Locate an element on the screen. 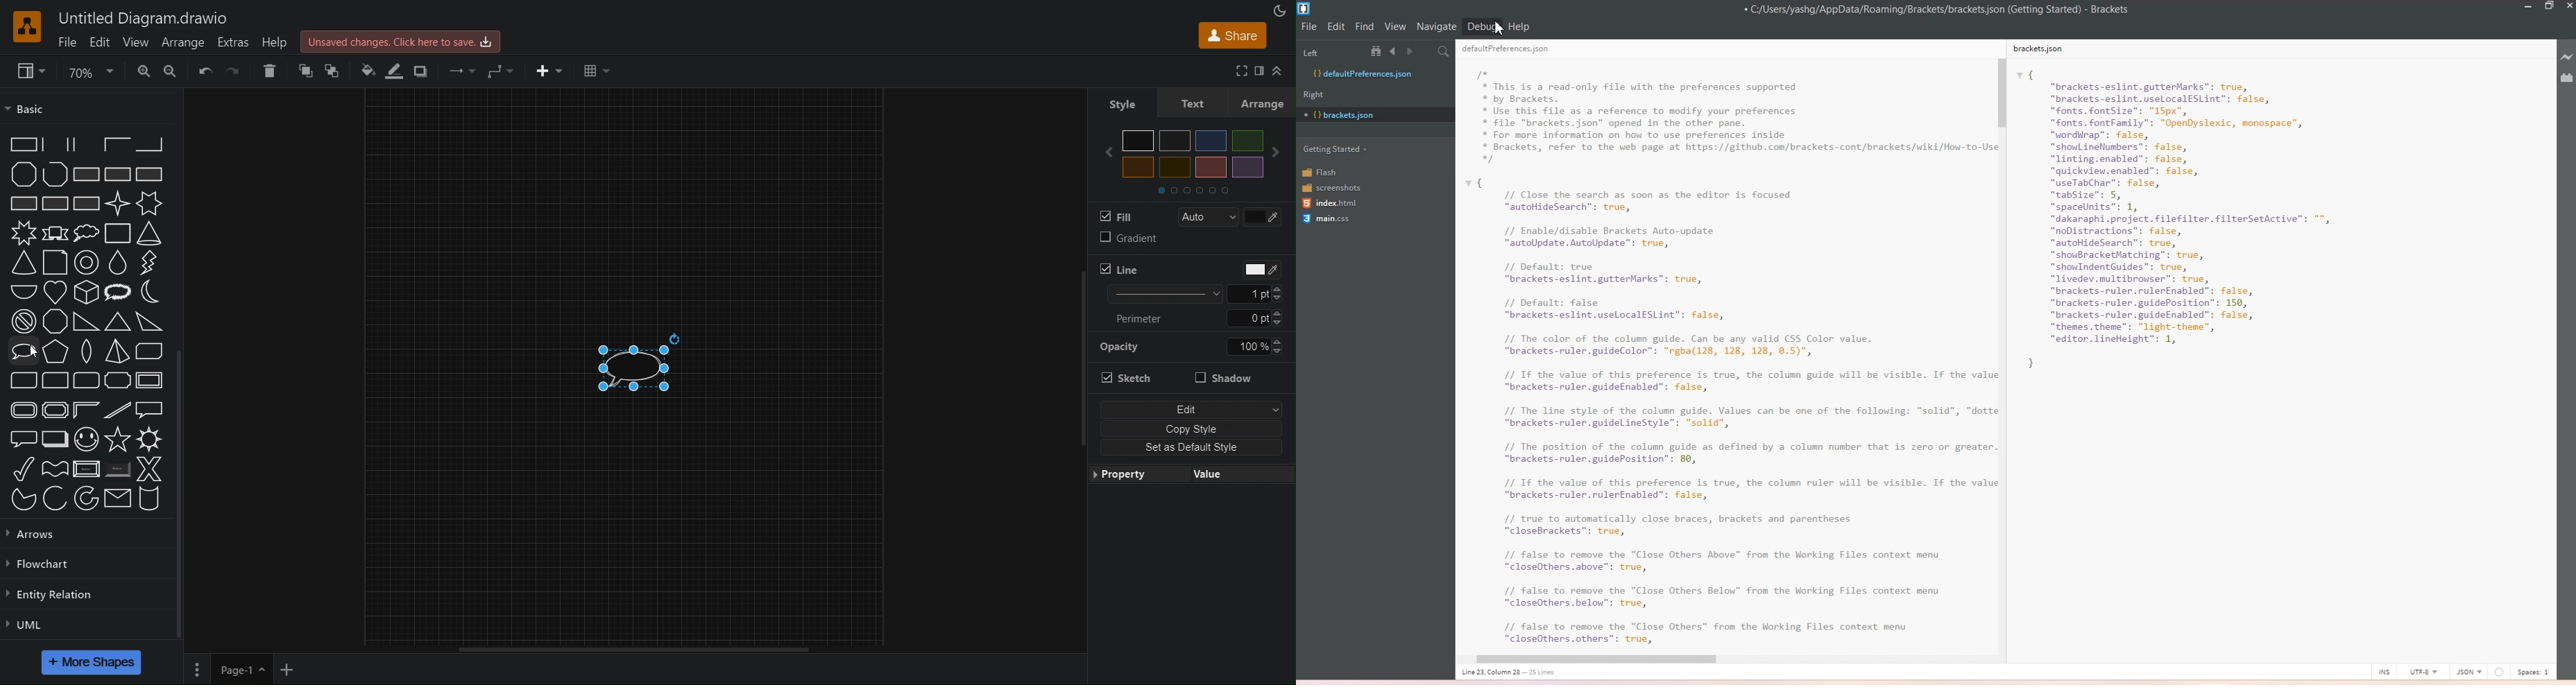 This screenshot has height=700, width=2576. View is located at coordinates (1395, 27).